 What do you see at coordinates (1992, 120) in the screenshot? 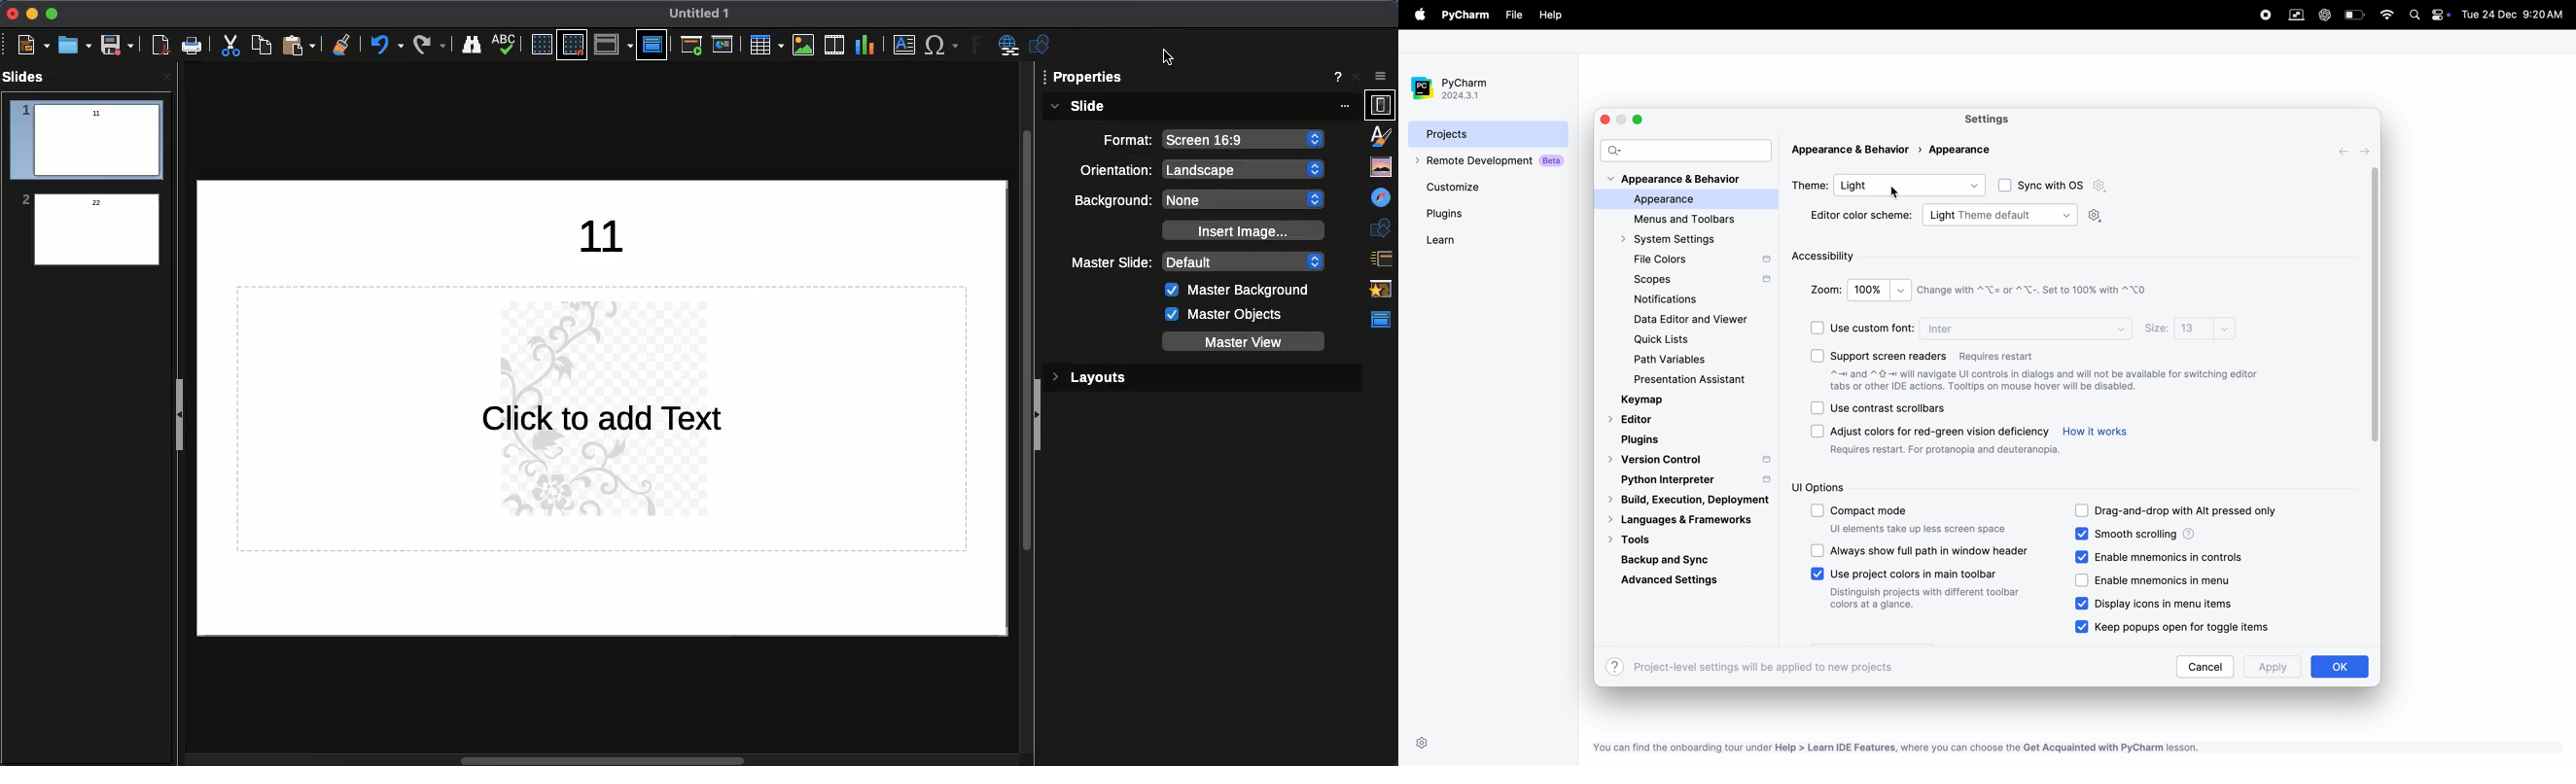
I see `settings` at bounding box center [1992, 120].